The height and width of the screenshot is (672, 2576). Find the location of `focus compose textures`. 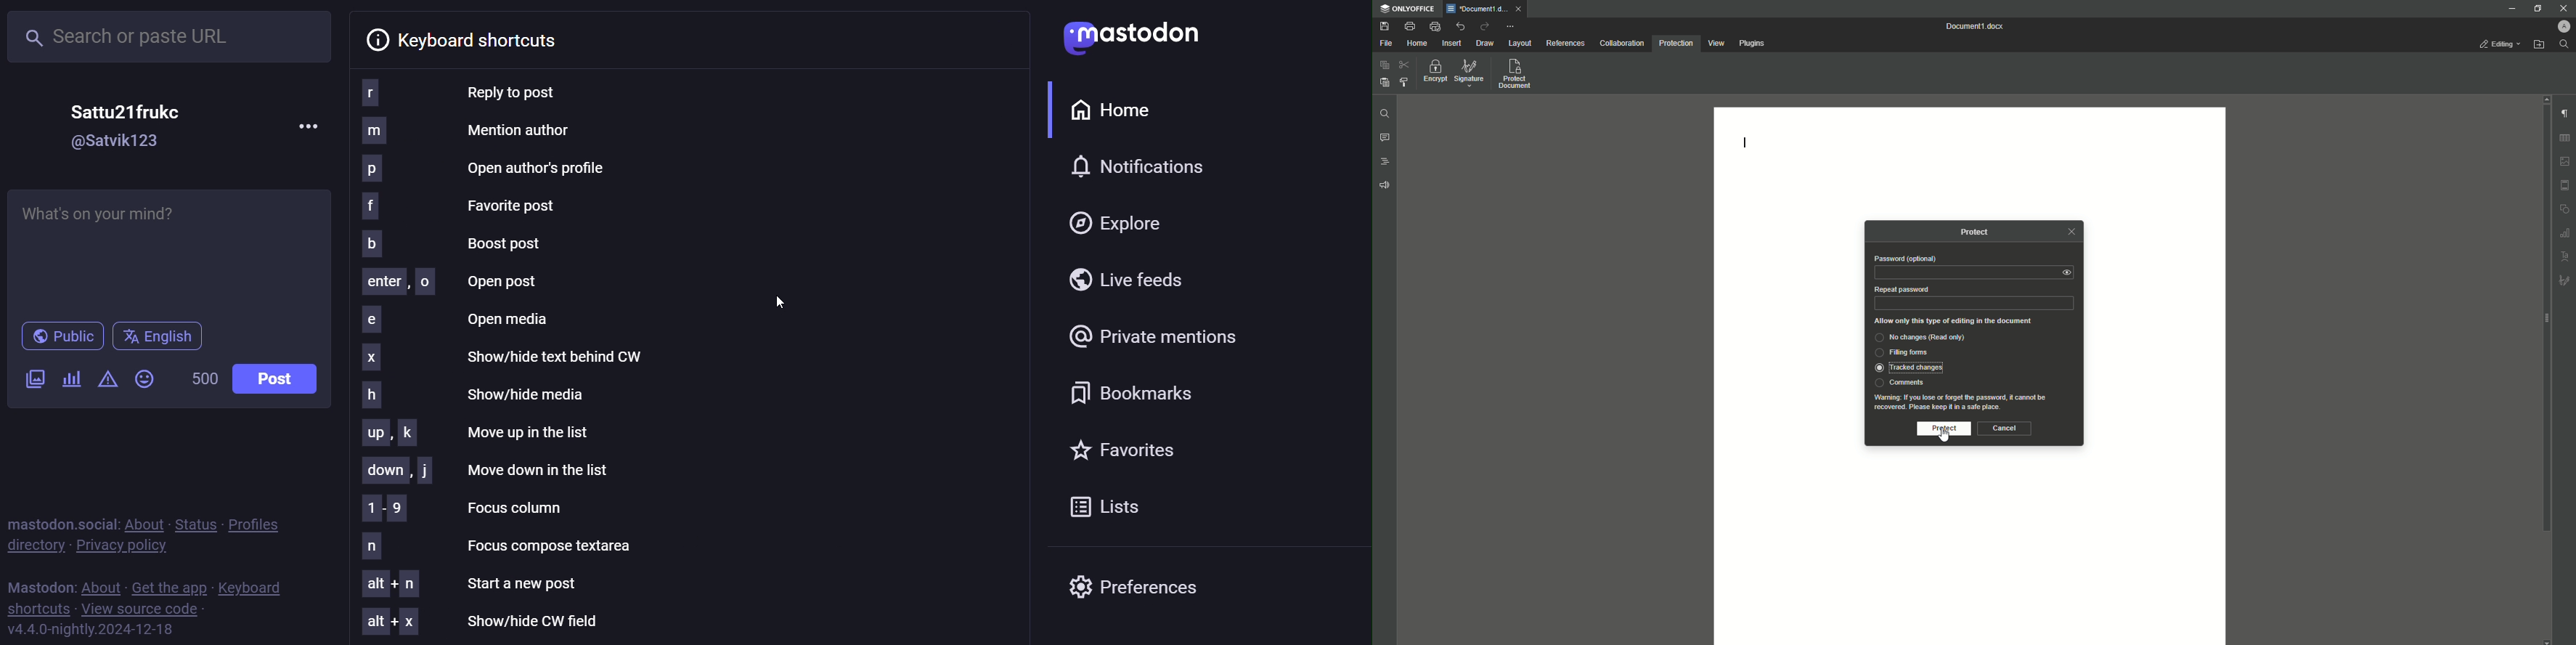

focus compose textures is located at coordinates (519, 545).